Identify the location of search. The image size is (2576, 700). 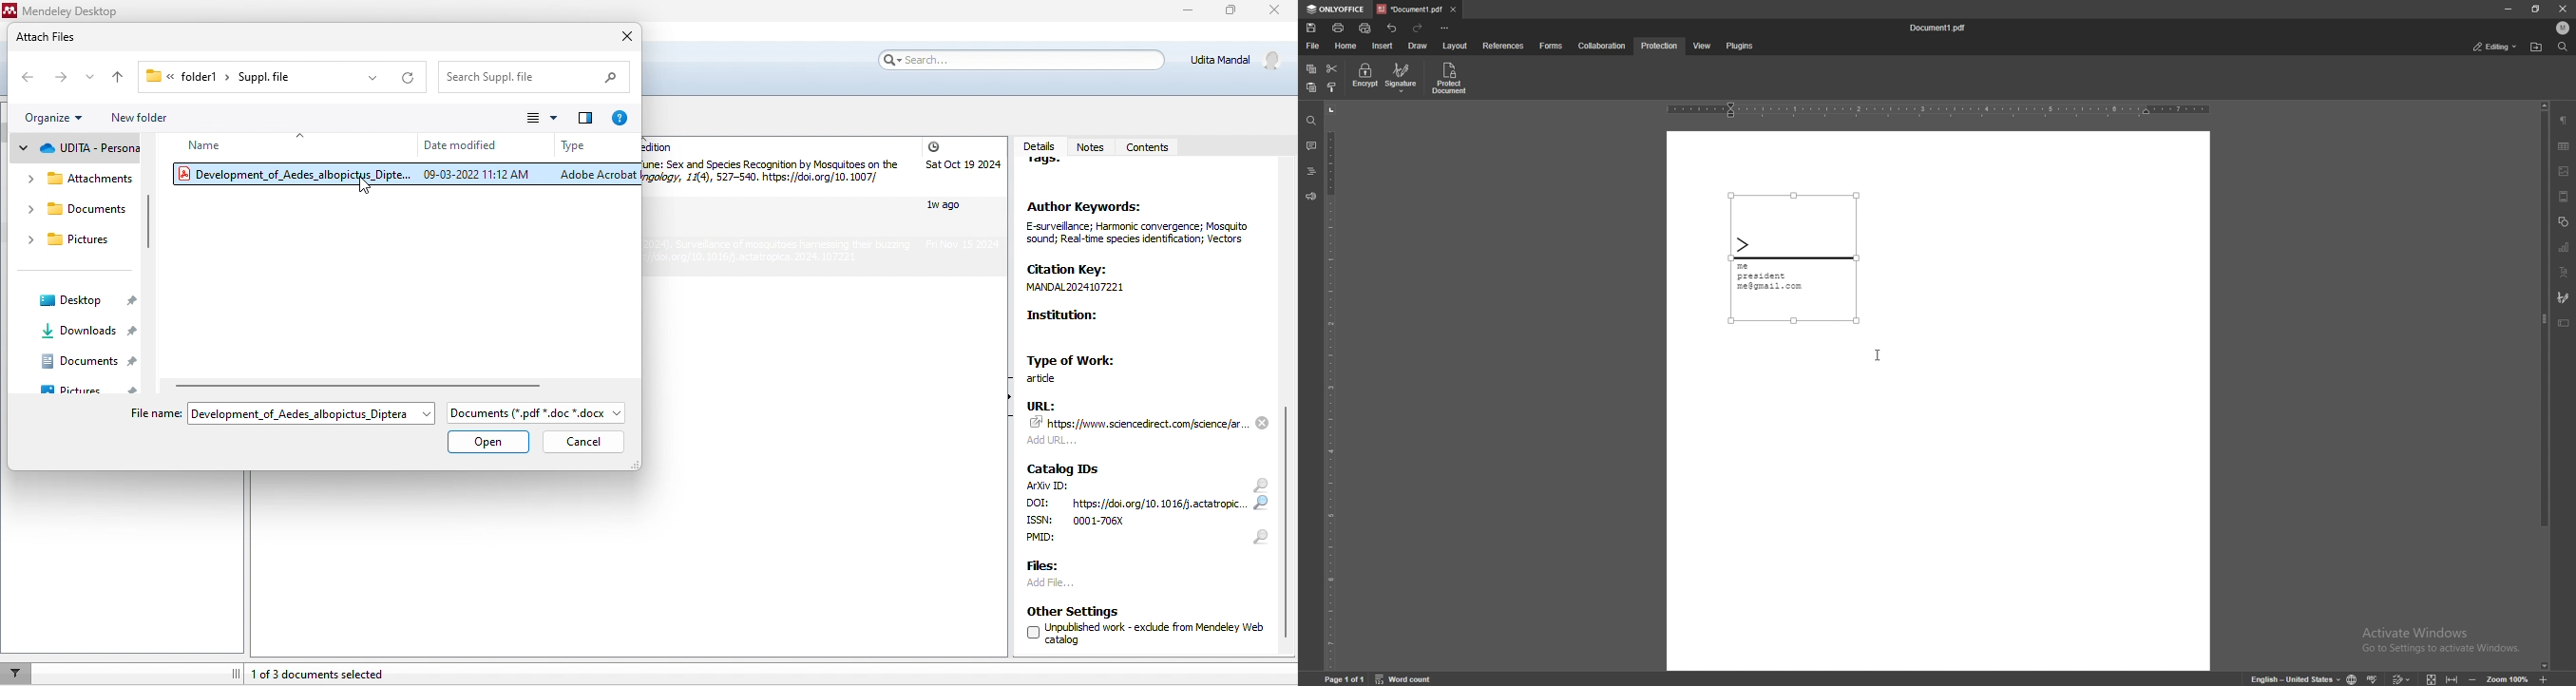
(1259, 511).